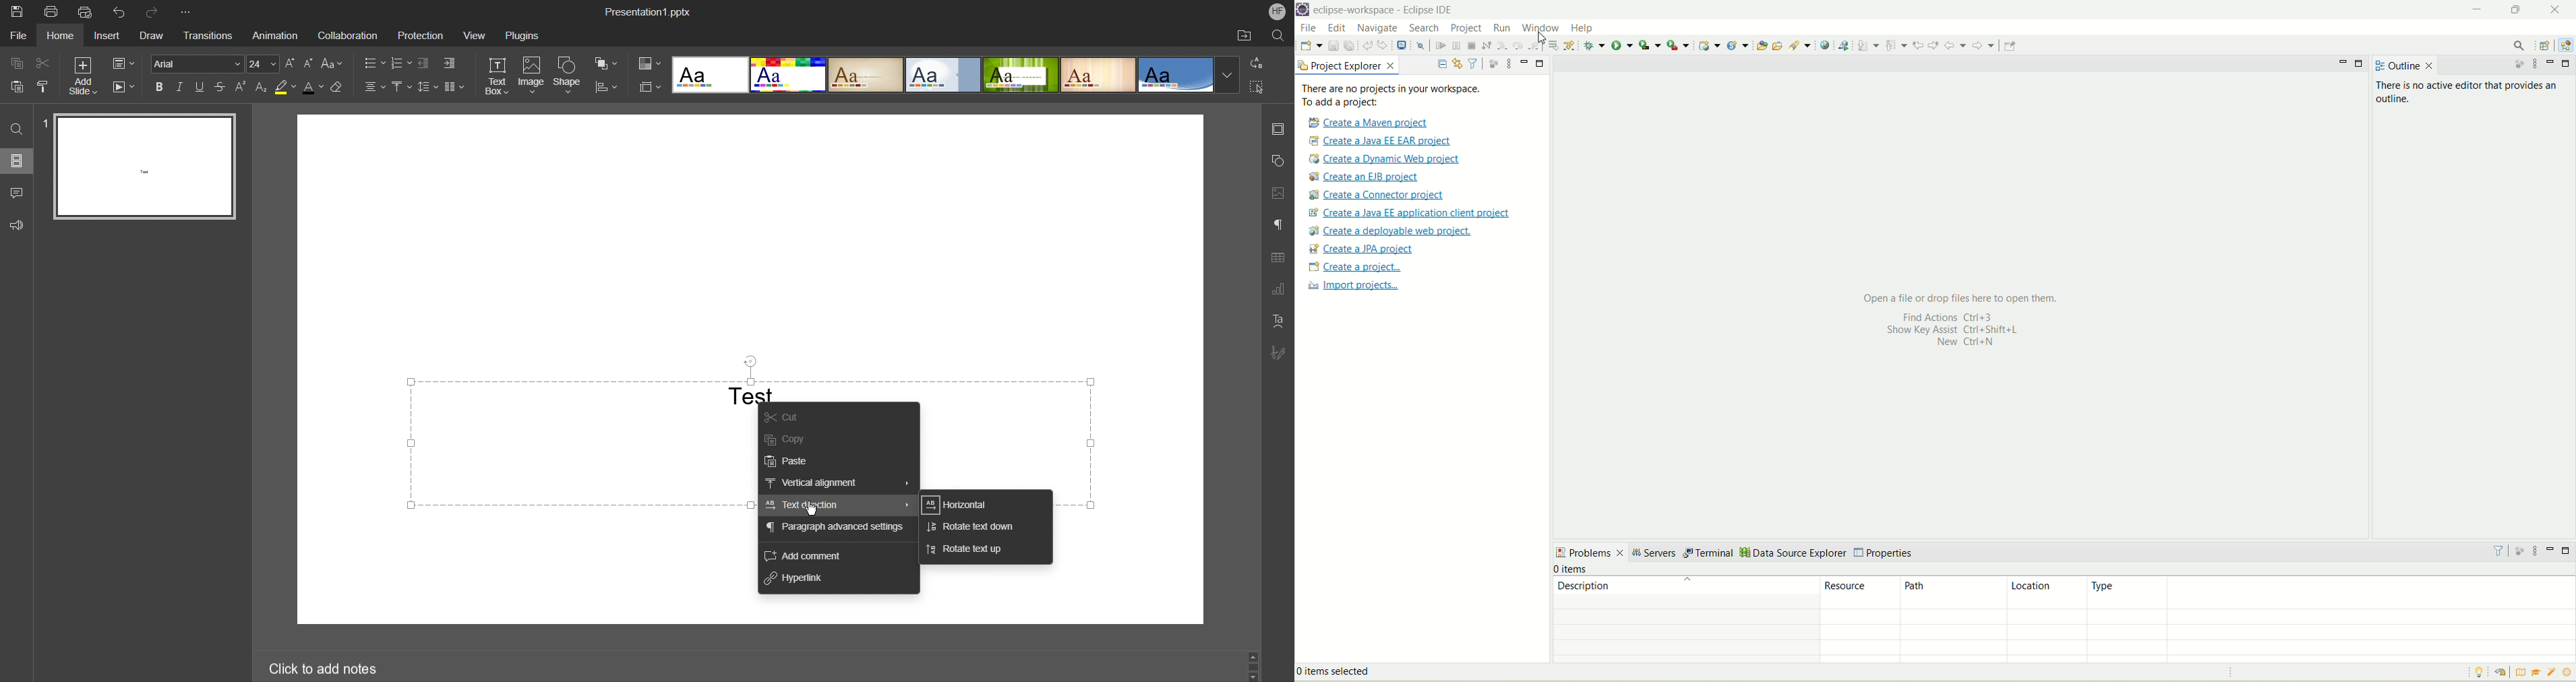  What do you see at coordinates (1684, 591) in the screenshot?
I see `description` at bounding box center [1684, 591].